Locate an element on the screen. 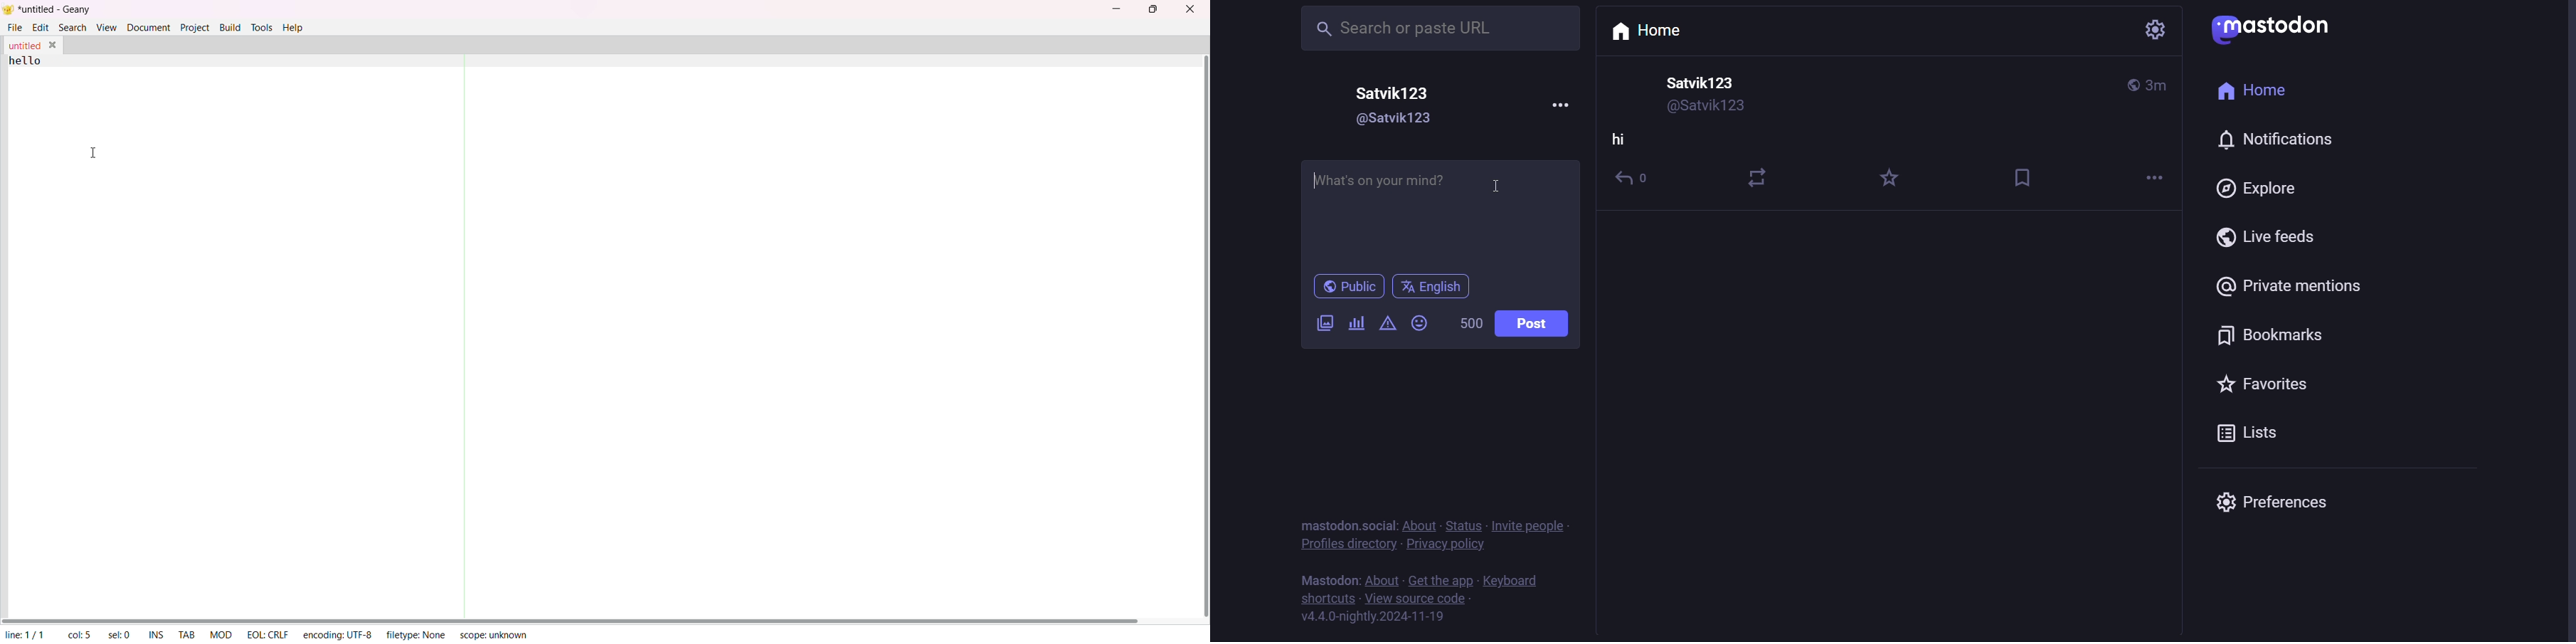  invite people is located at coordinates (1533, 525).